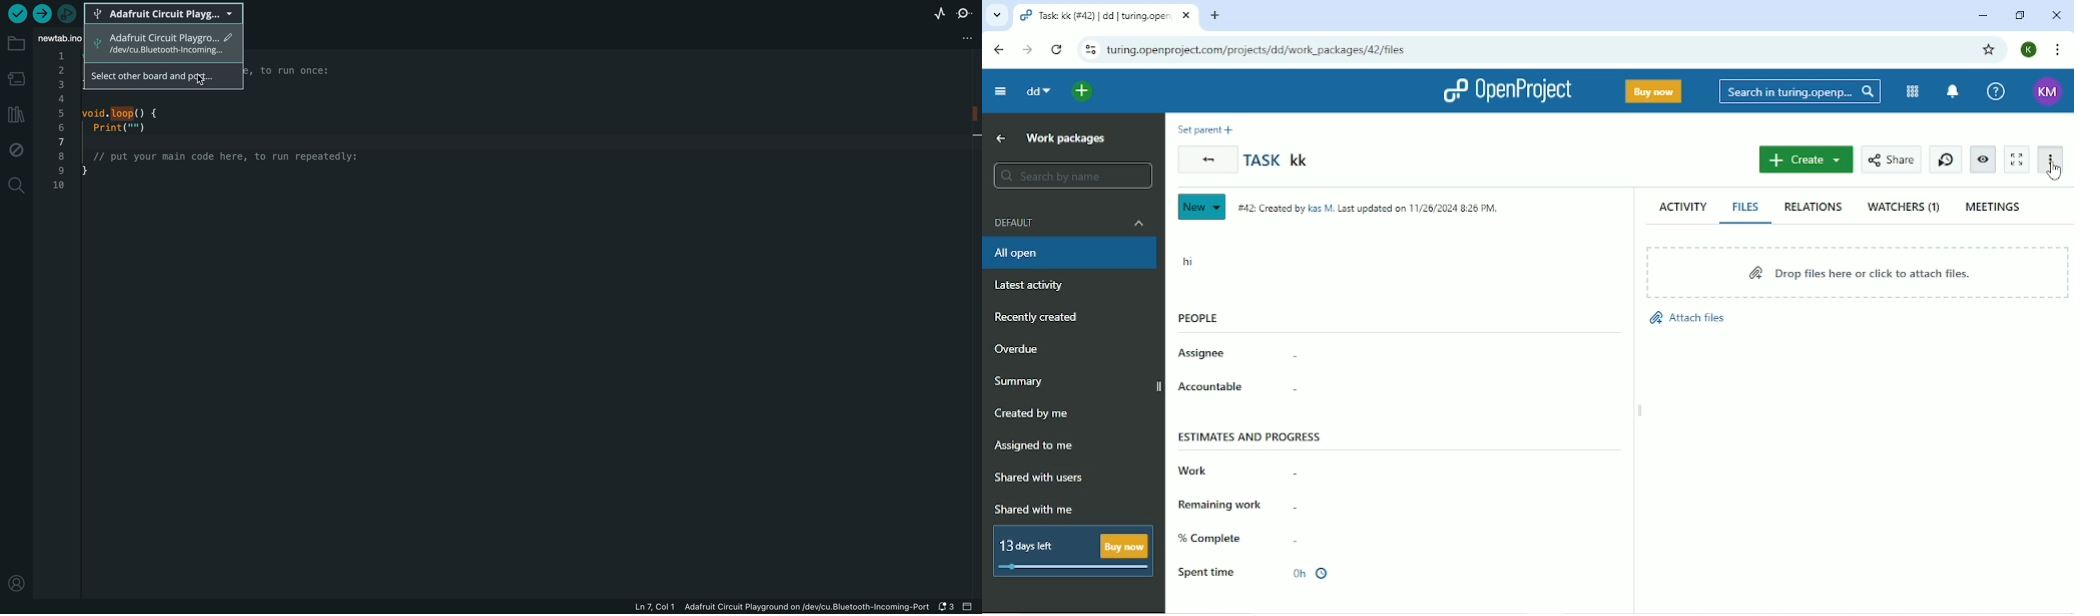 Image resolution: width=2100 pixels, height=616 pixels. What do you see at coordinates (1250, 435) in the screenshot?
I see `Estimates and progress` at bounding box center [1250, 435].